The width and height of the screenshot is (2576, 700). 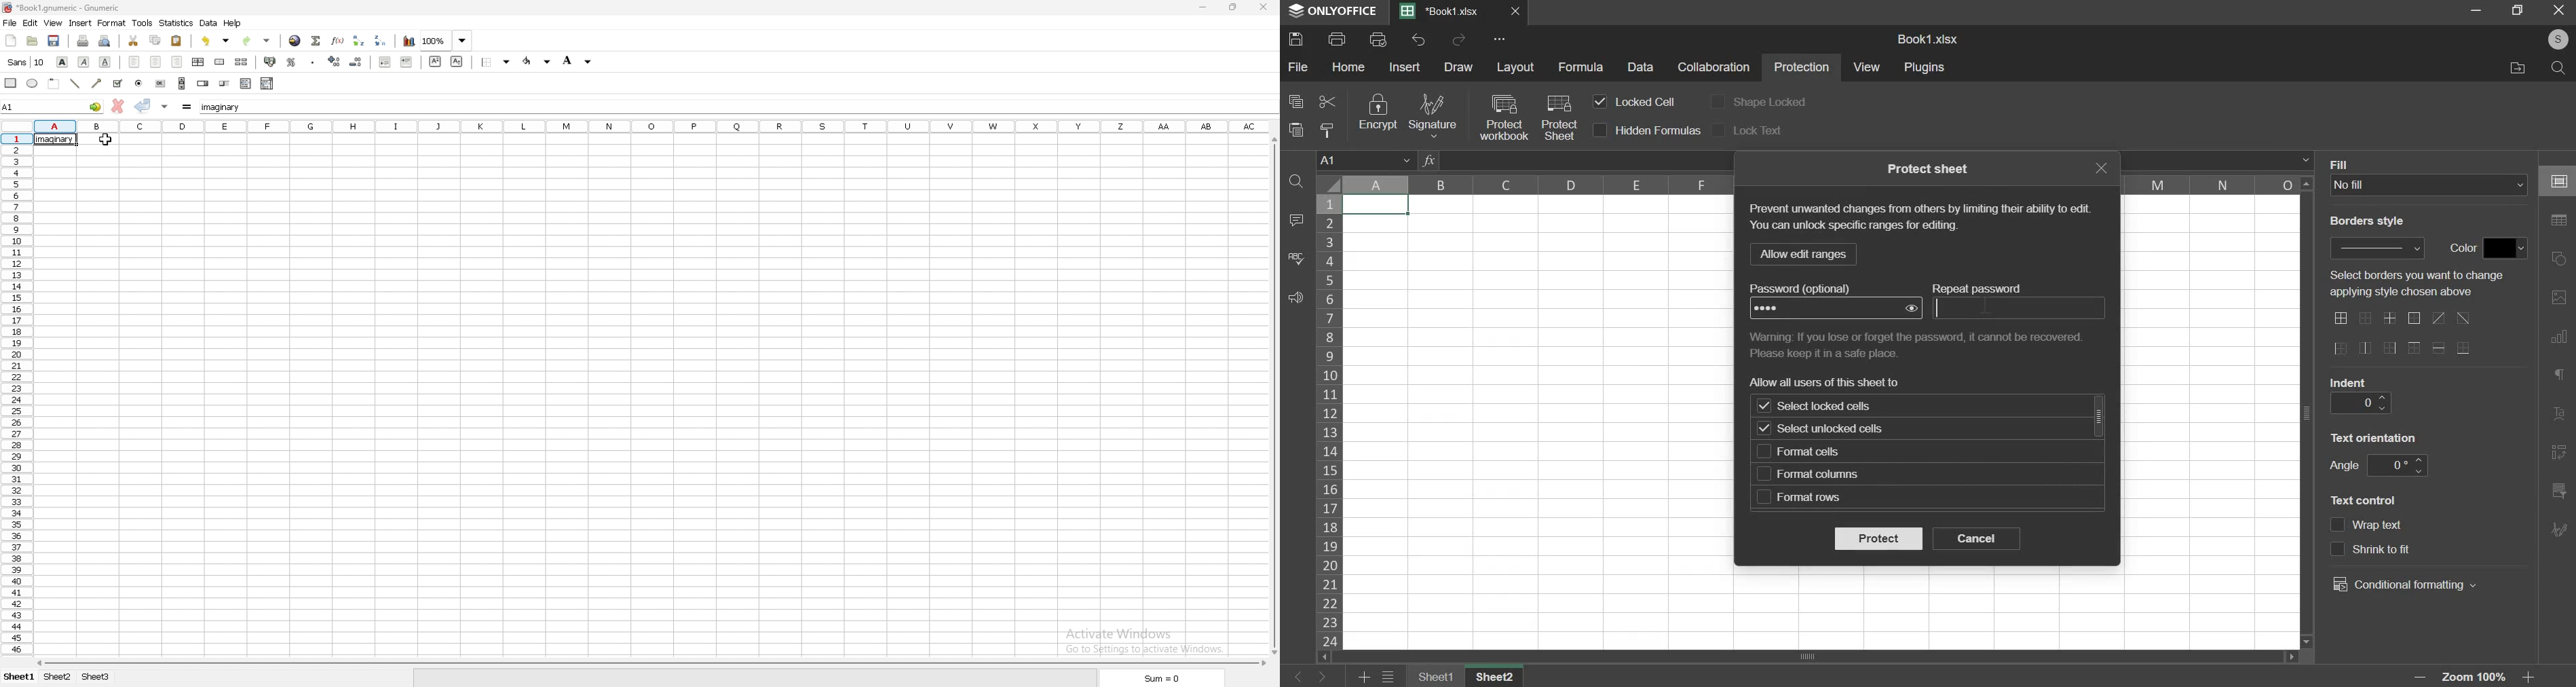 I want to click on shape locked, so click(x=1770, y=103).